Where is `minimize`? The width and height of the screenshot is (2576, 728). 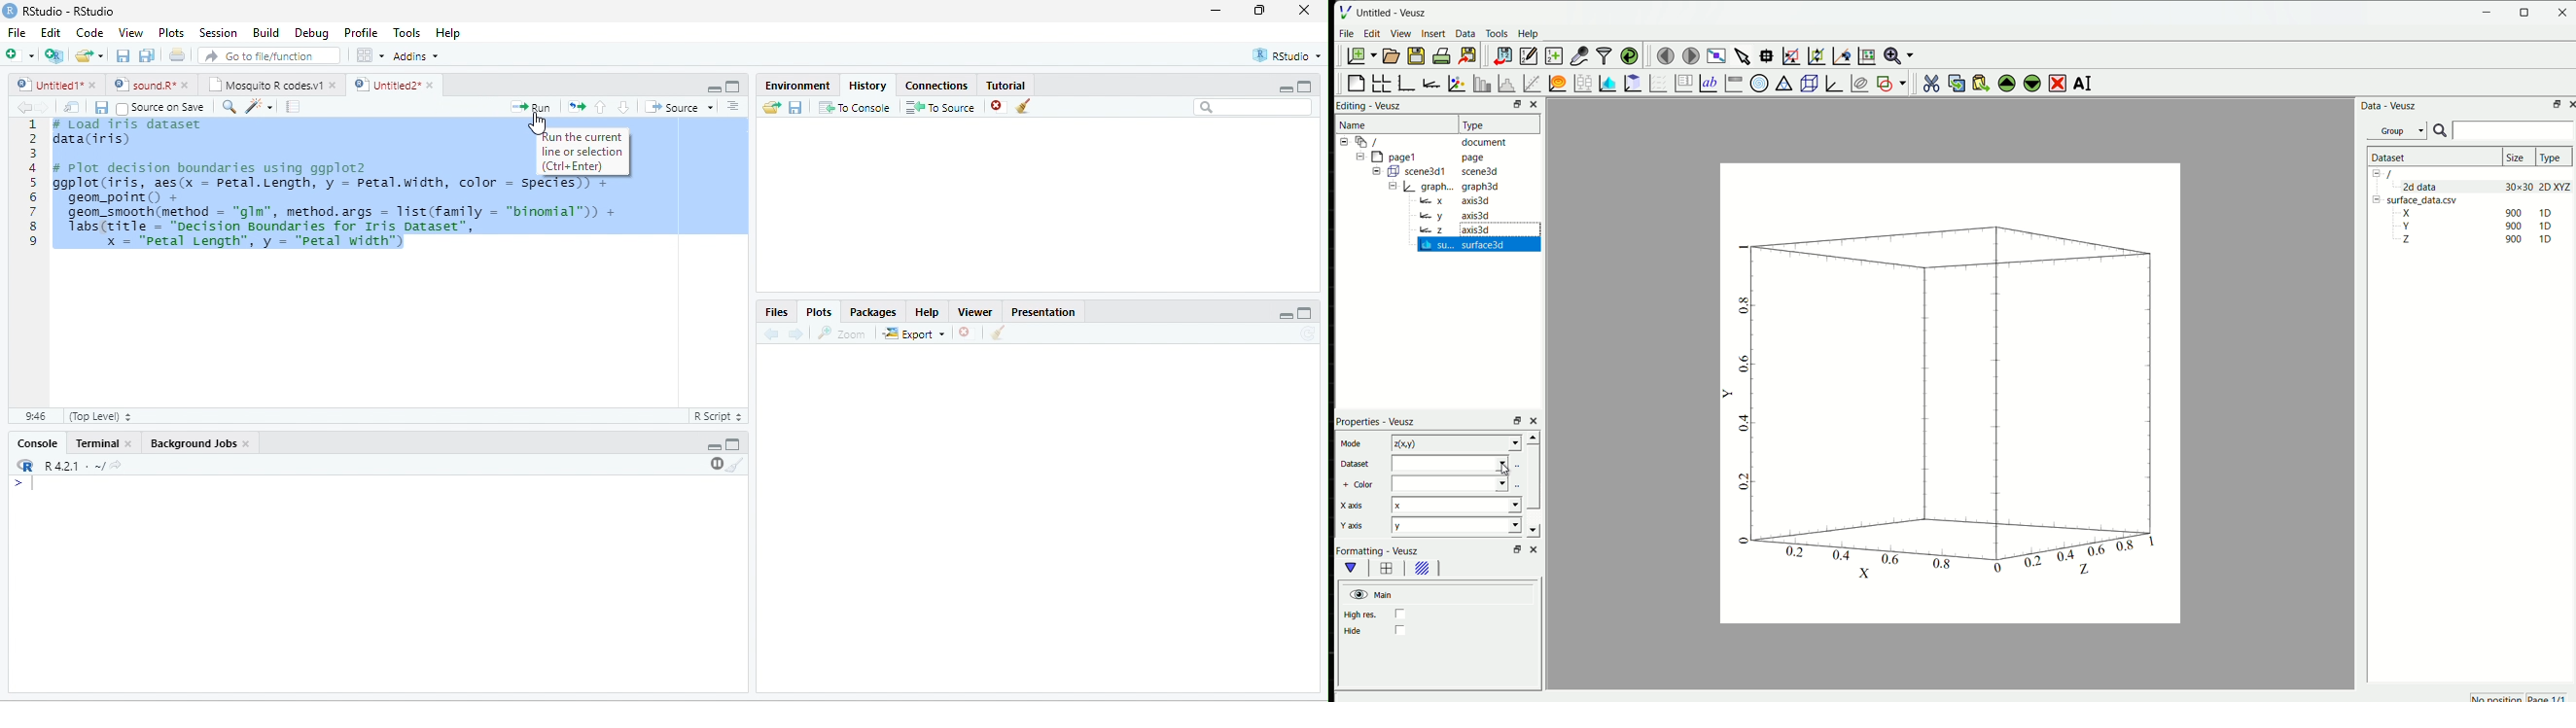 minimize is located at coordinates (1285, 89).